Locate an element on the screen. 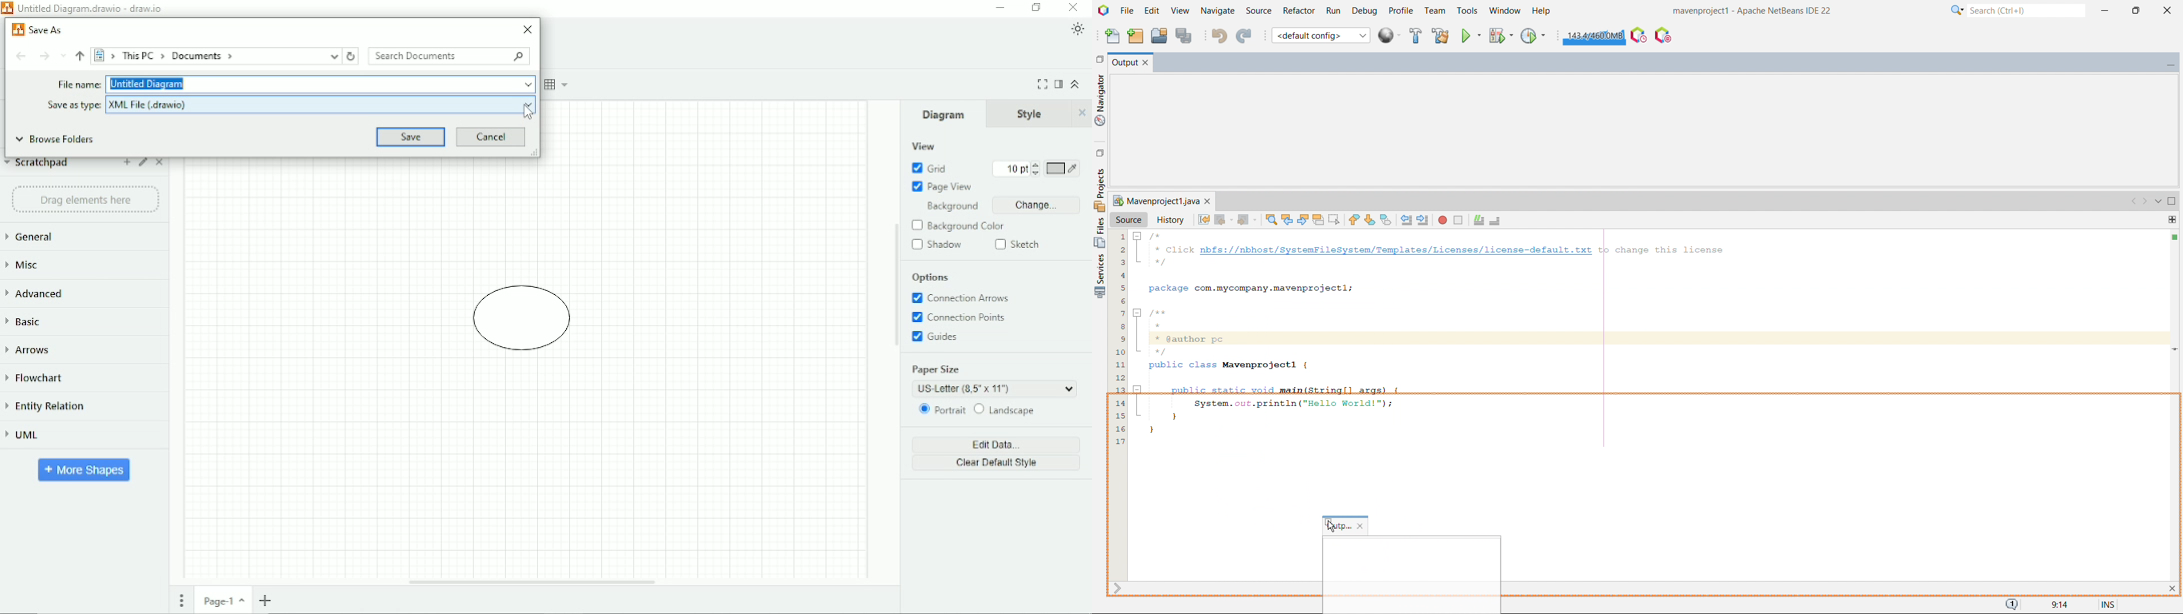 This screenshot has height=616, width=2184. Drag element here is located at coordinates (85, 200).